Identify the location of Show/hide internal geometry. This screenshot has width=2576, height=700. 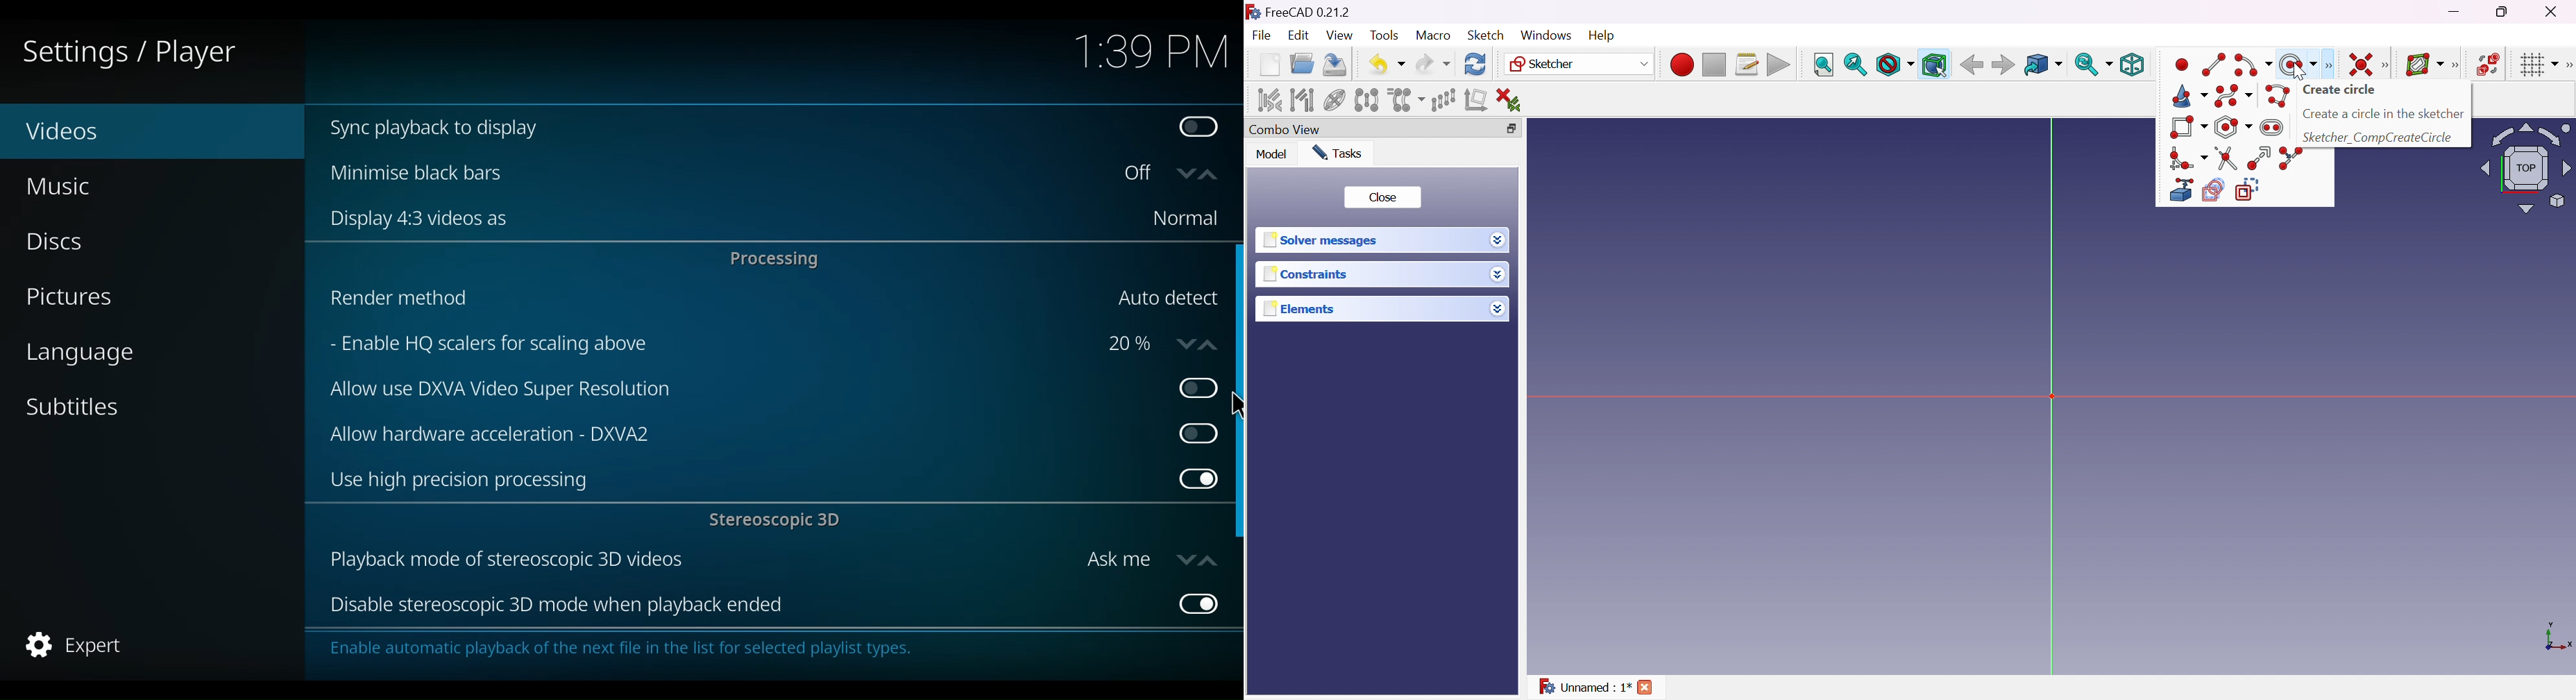
(1335, 100).